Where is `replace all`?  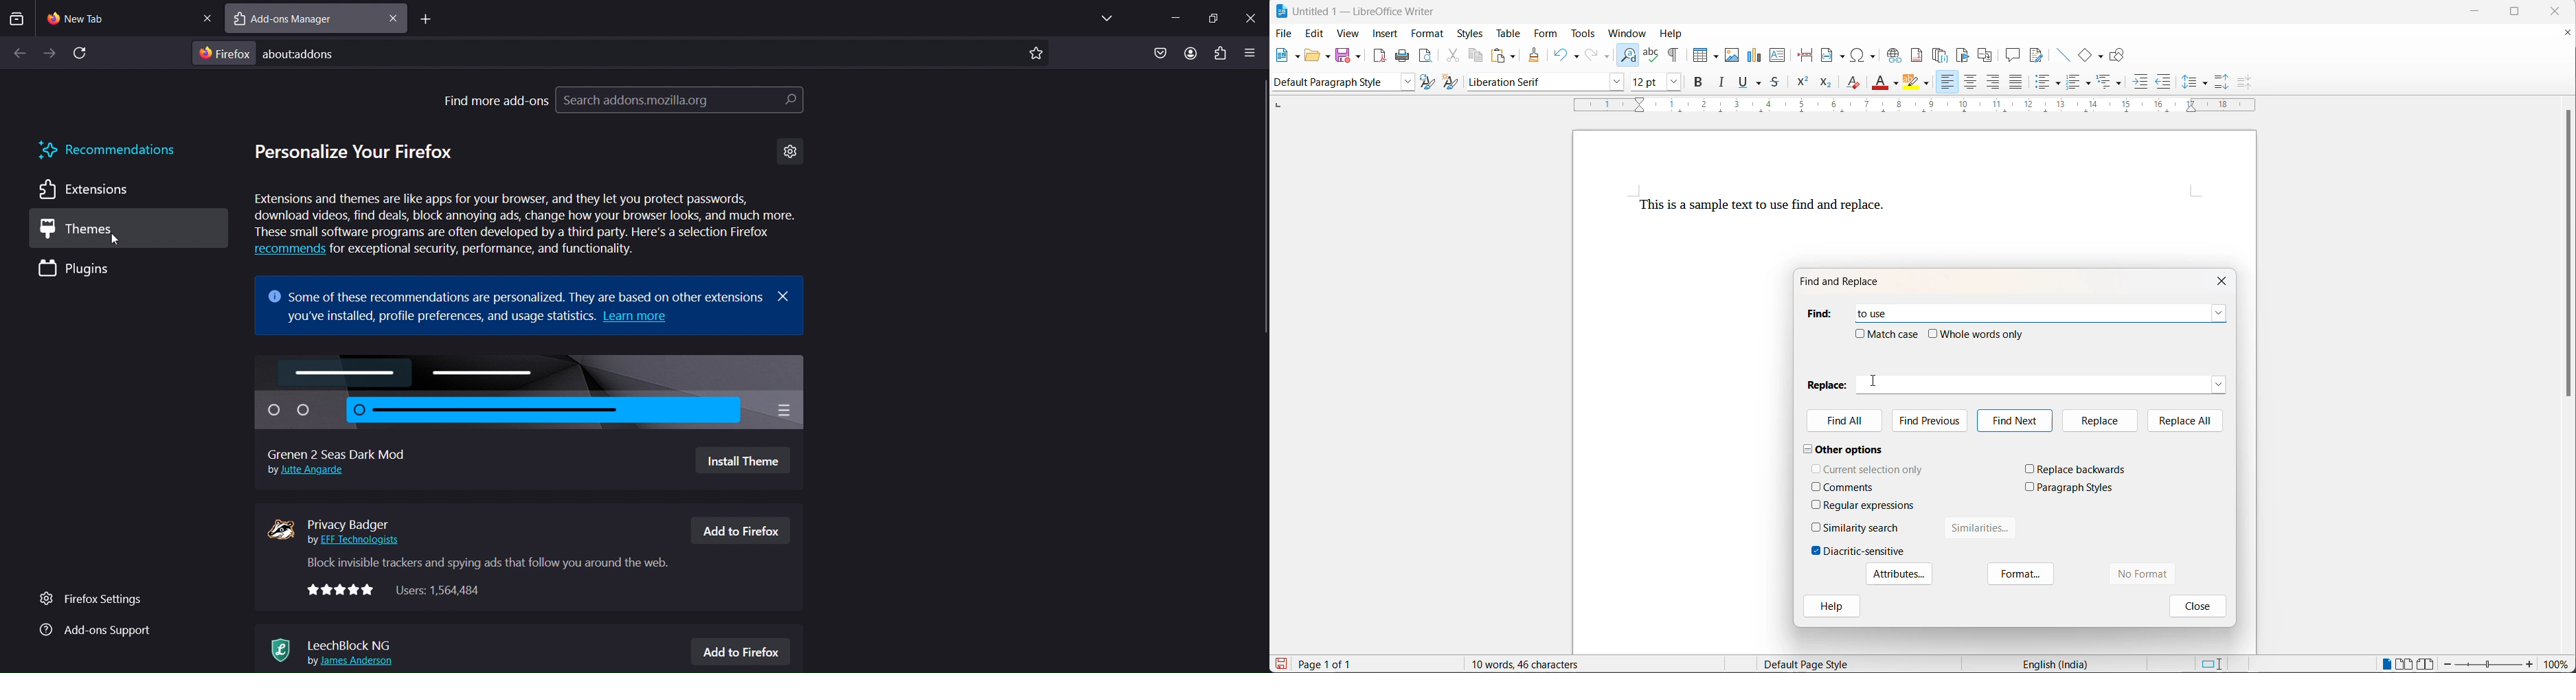
replace all is located at coordinates (2186, 420).